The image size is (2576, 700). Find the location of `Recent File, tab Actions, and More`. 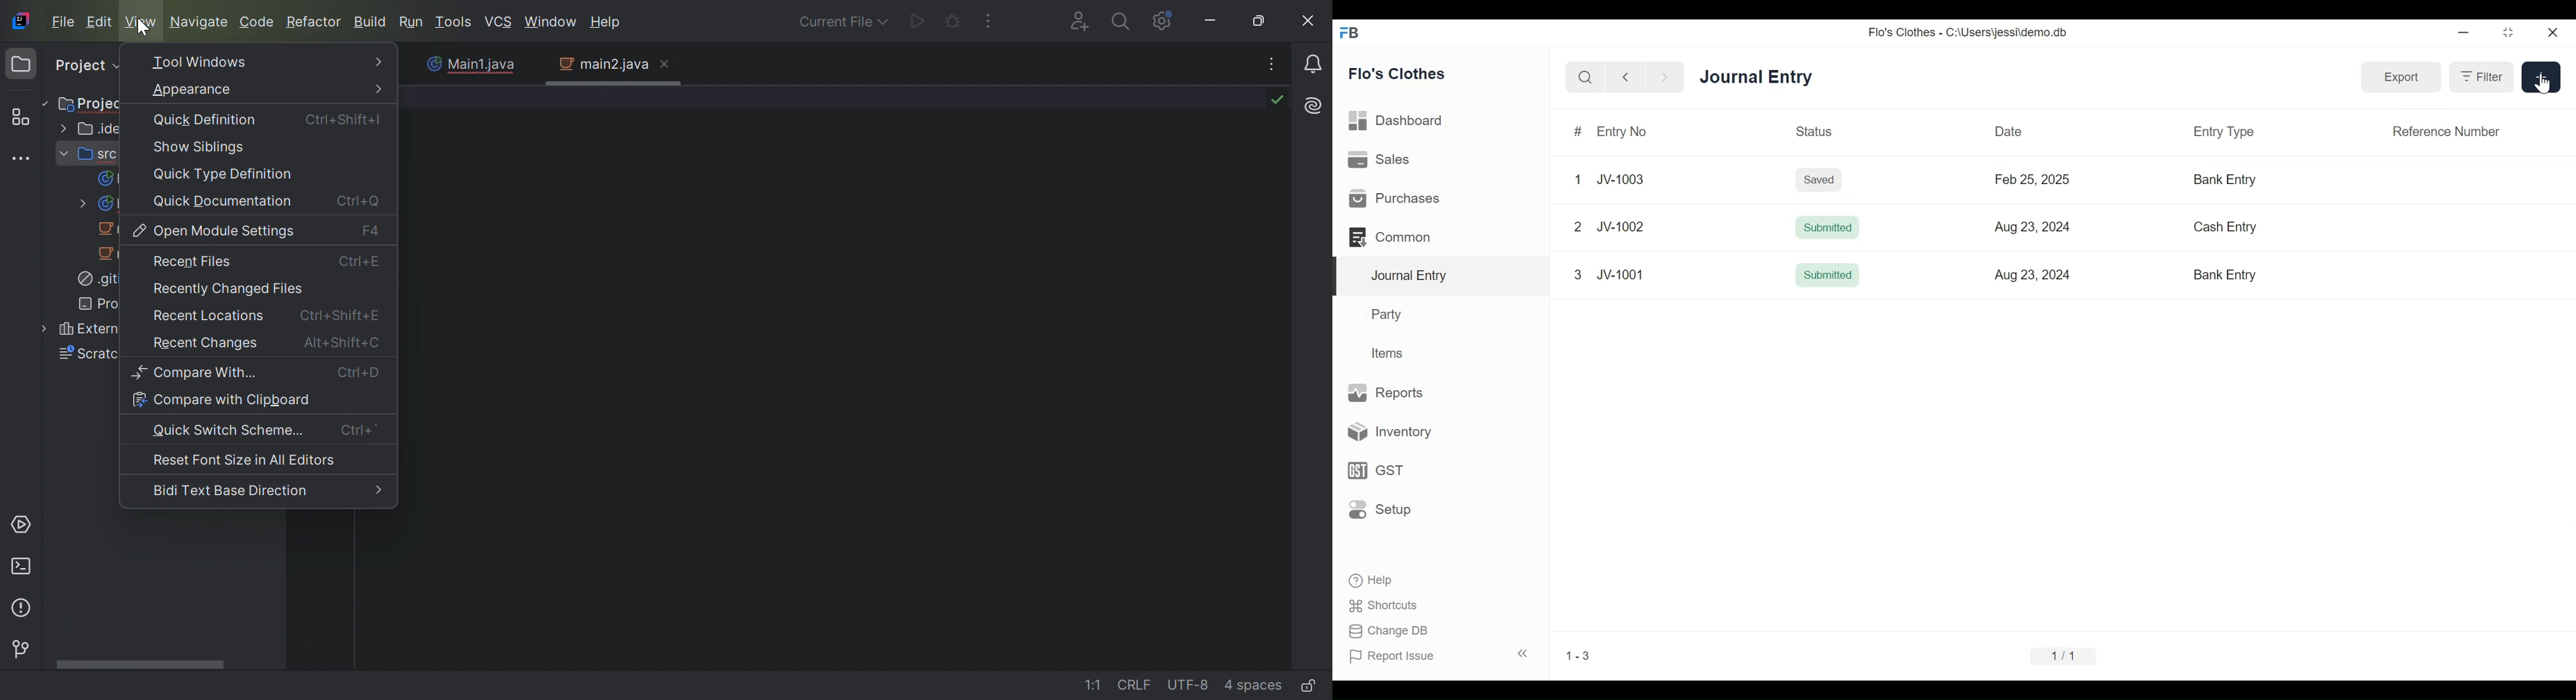

Recent File, tab Actions, and More is located at coordinates (1273, 64).